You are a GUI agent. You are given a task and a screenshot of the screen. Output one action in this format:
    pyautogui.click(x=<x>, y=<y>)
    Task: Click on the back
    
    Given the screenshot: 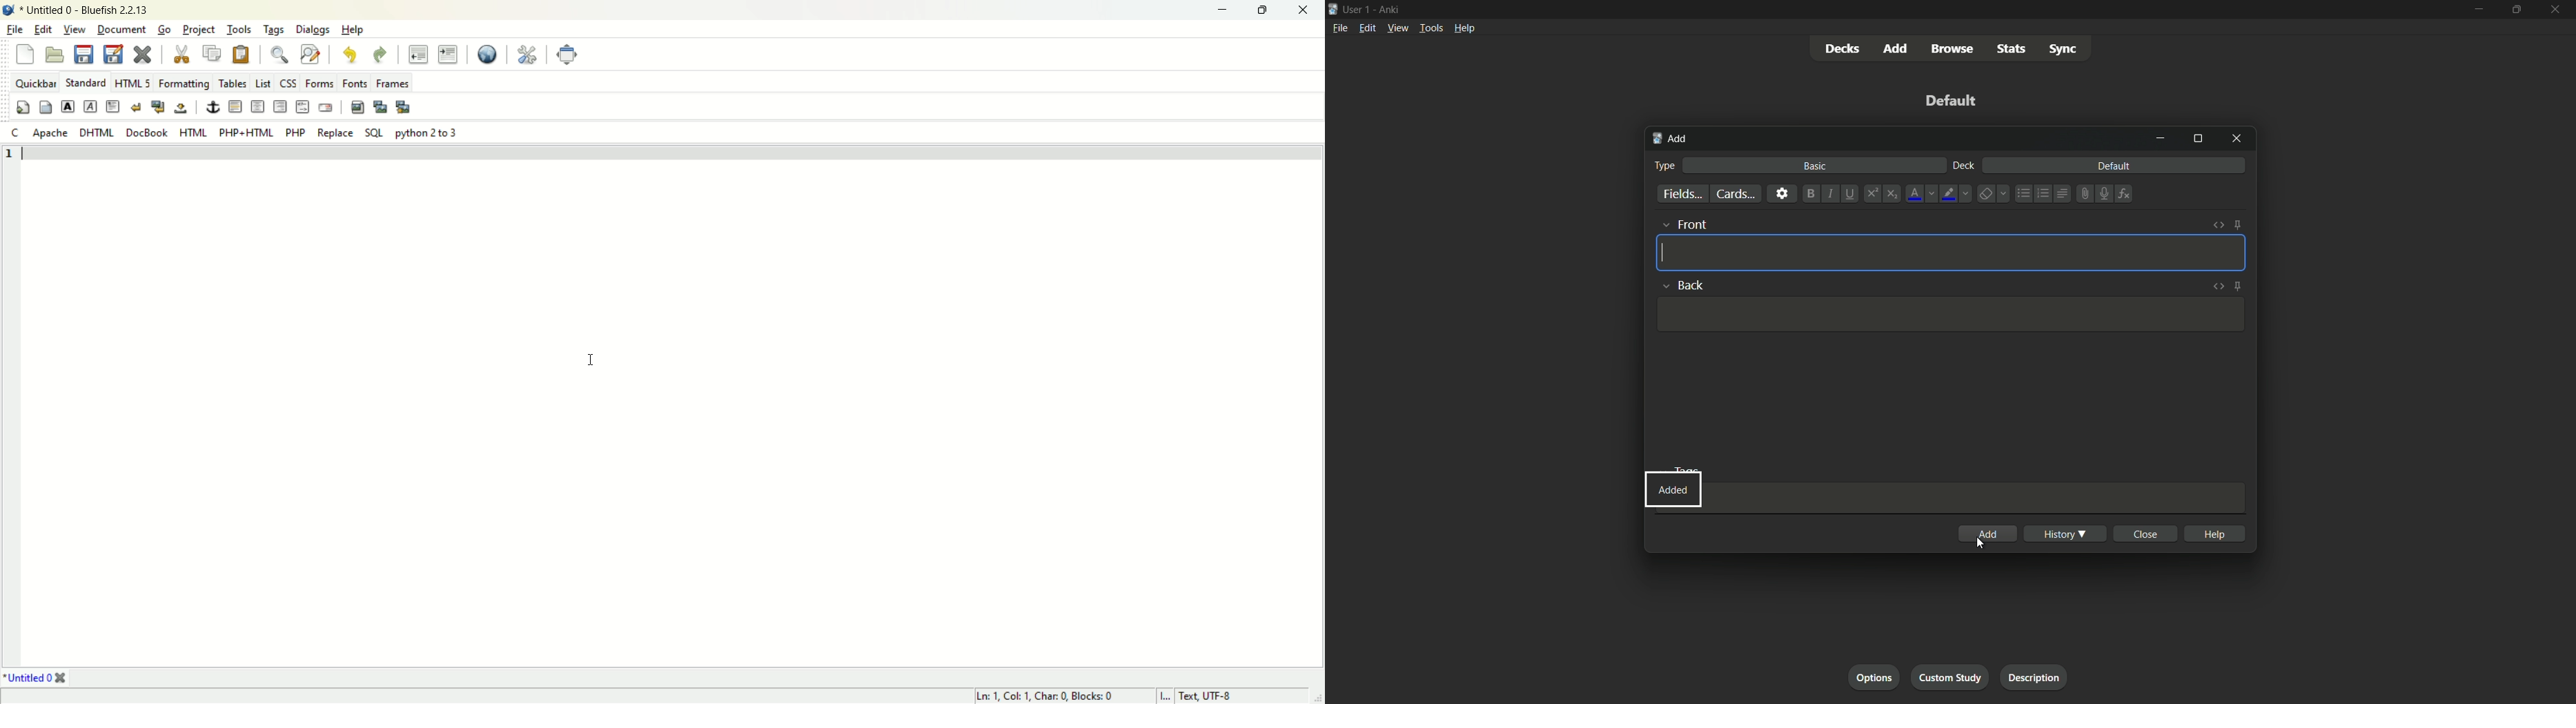 What is the action you would take?
    pyautogui.click(x=1693, y=285)
    